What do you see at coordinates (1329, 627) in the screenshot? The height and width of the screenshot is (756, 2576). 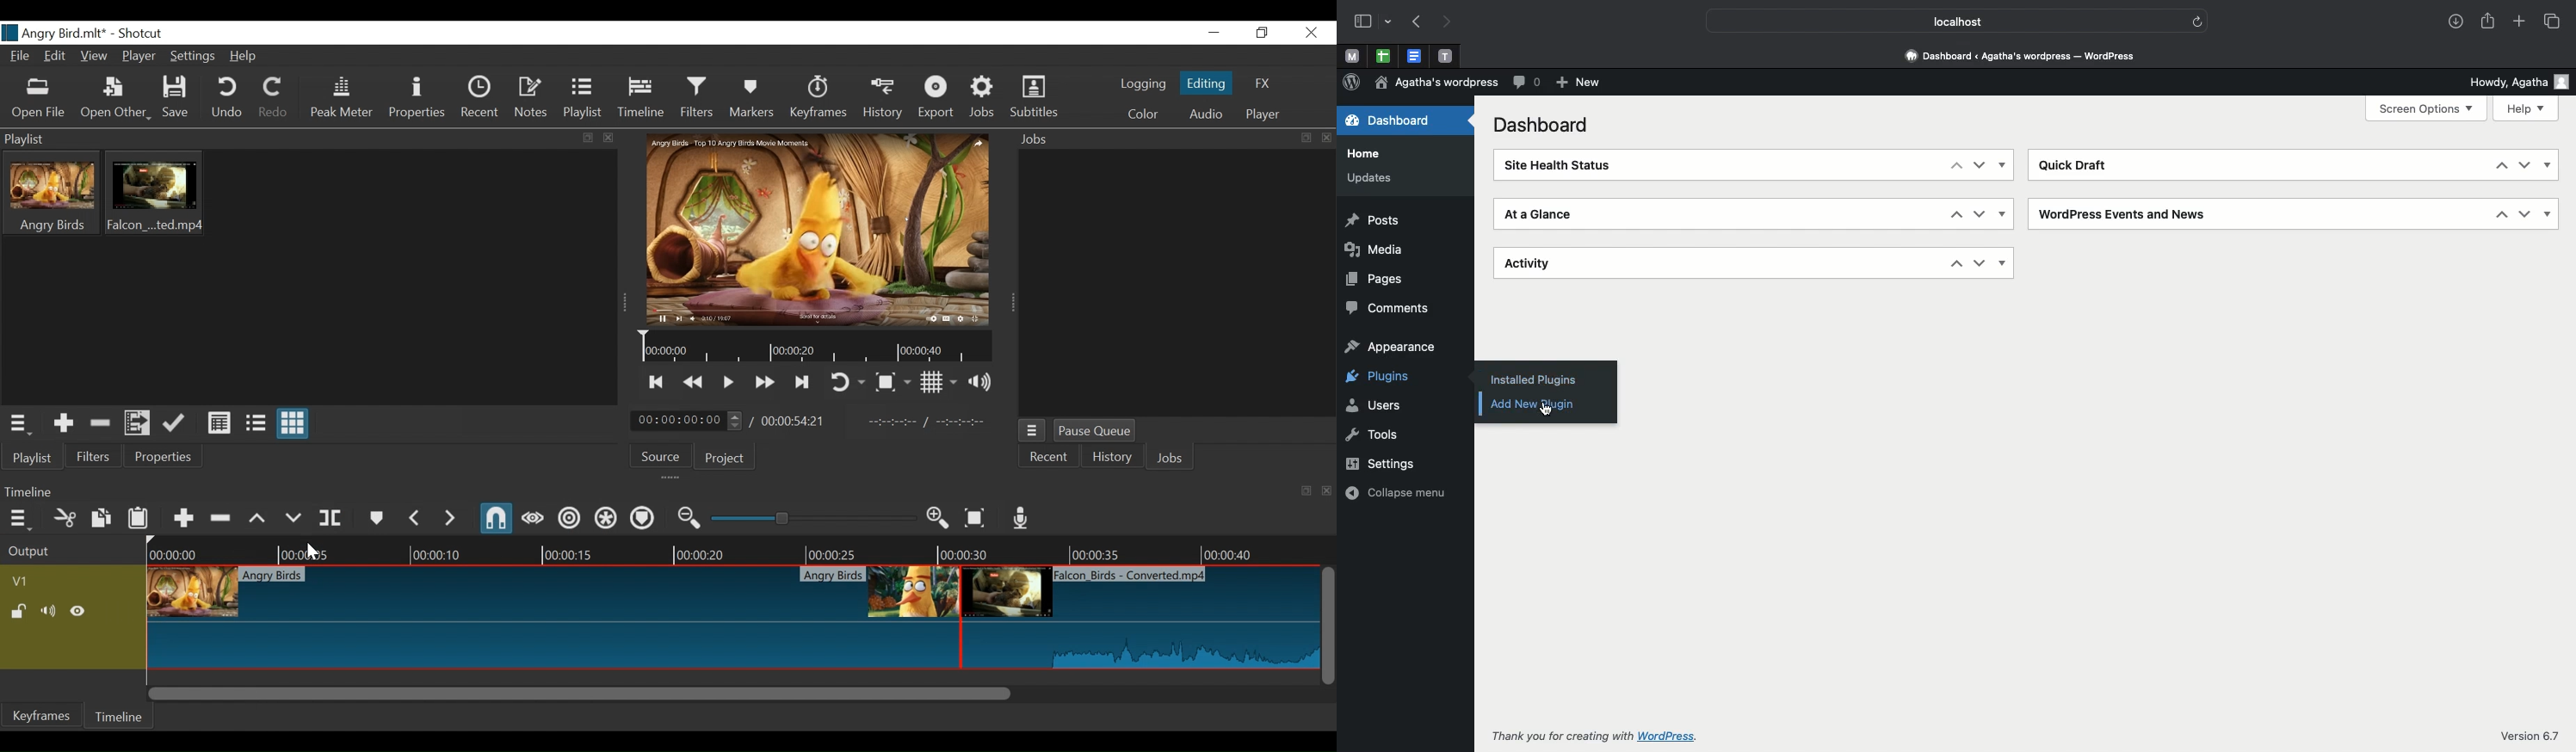 I see `Vertical Scroll bar` at bounding box center [1329, 627].